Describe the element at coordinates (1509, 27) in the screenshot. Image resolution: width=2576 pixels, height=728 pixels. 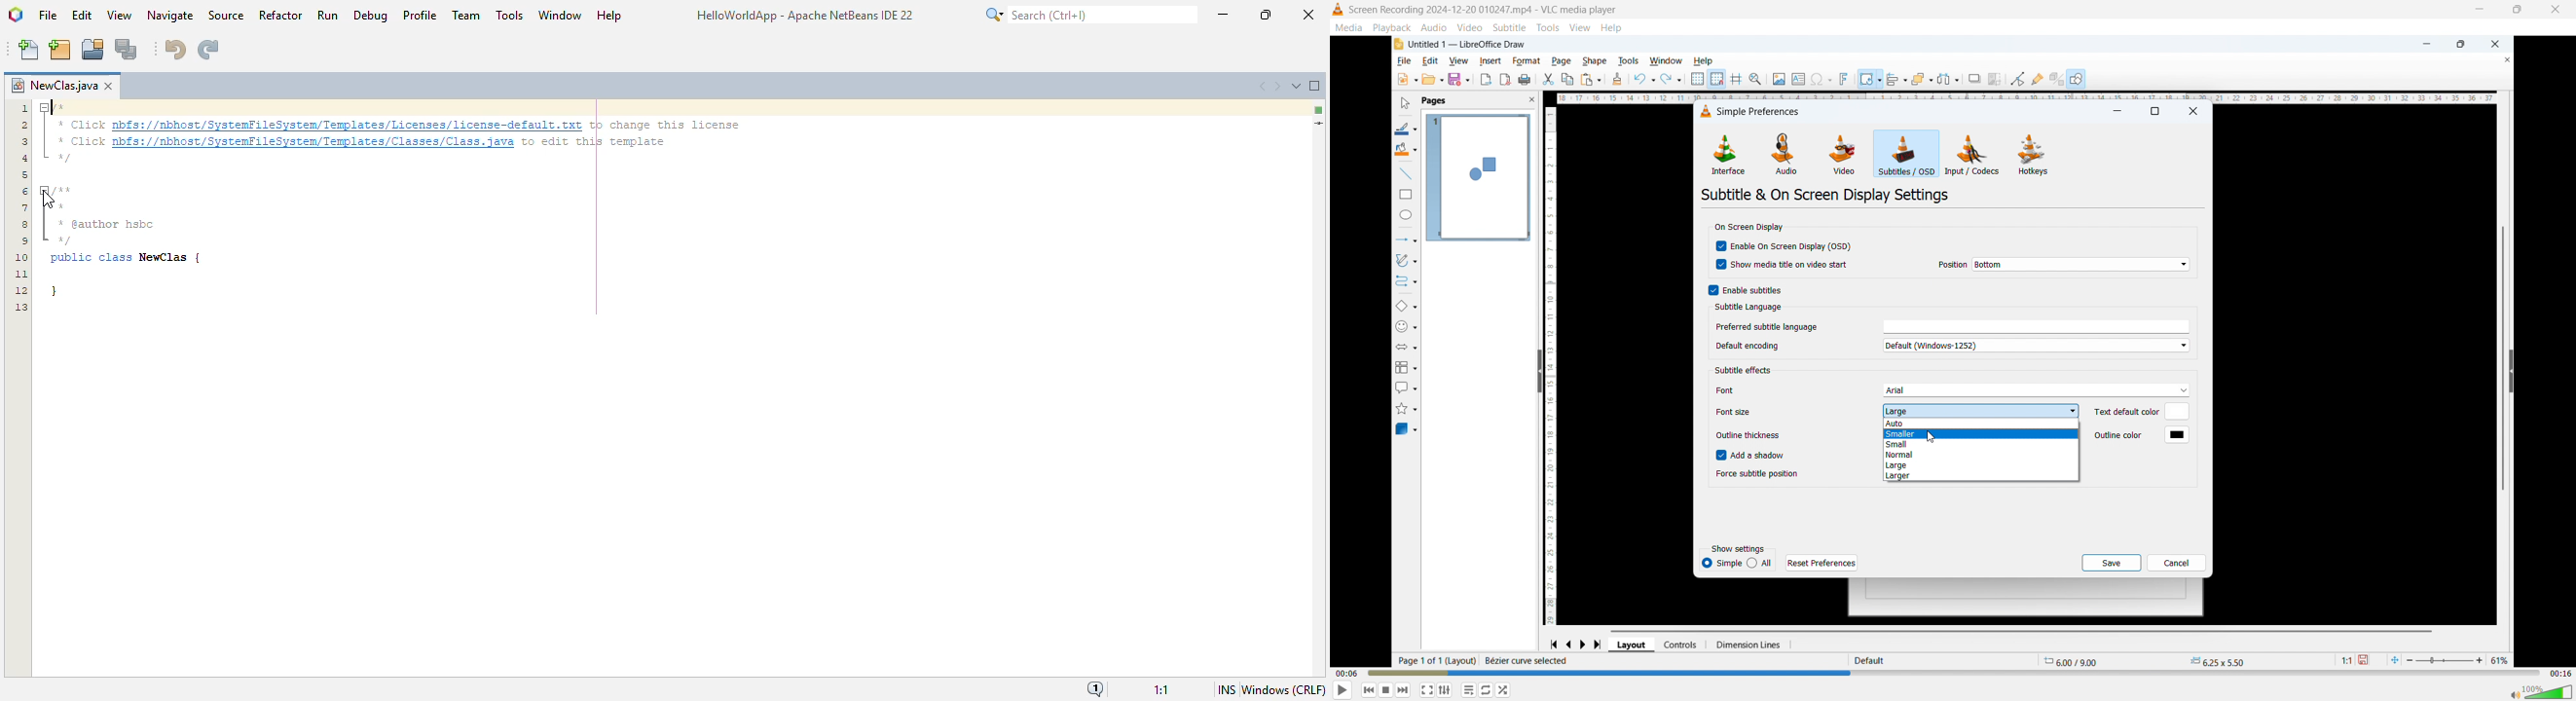
I see `Subtitle ` at that location.